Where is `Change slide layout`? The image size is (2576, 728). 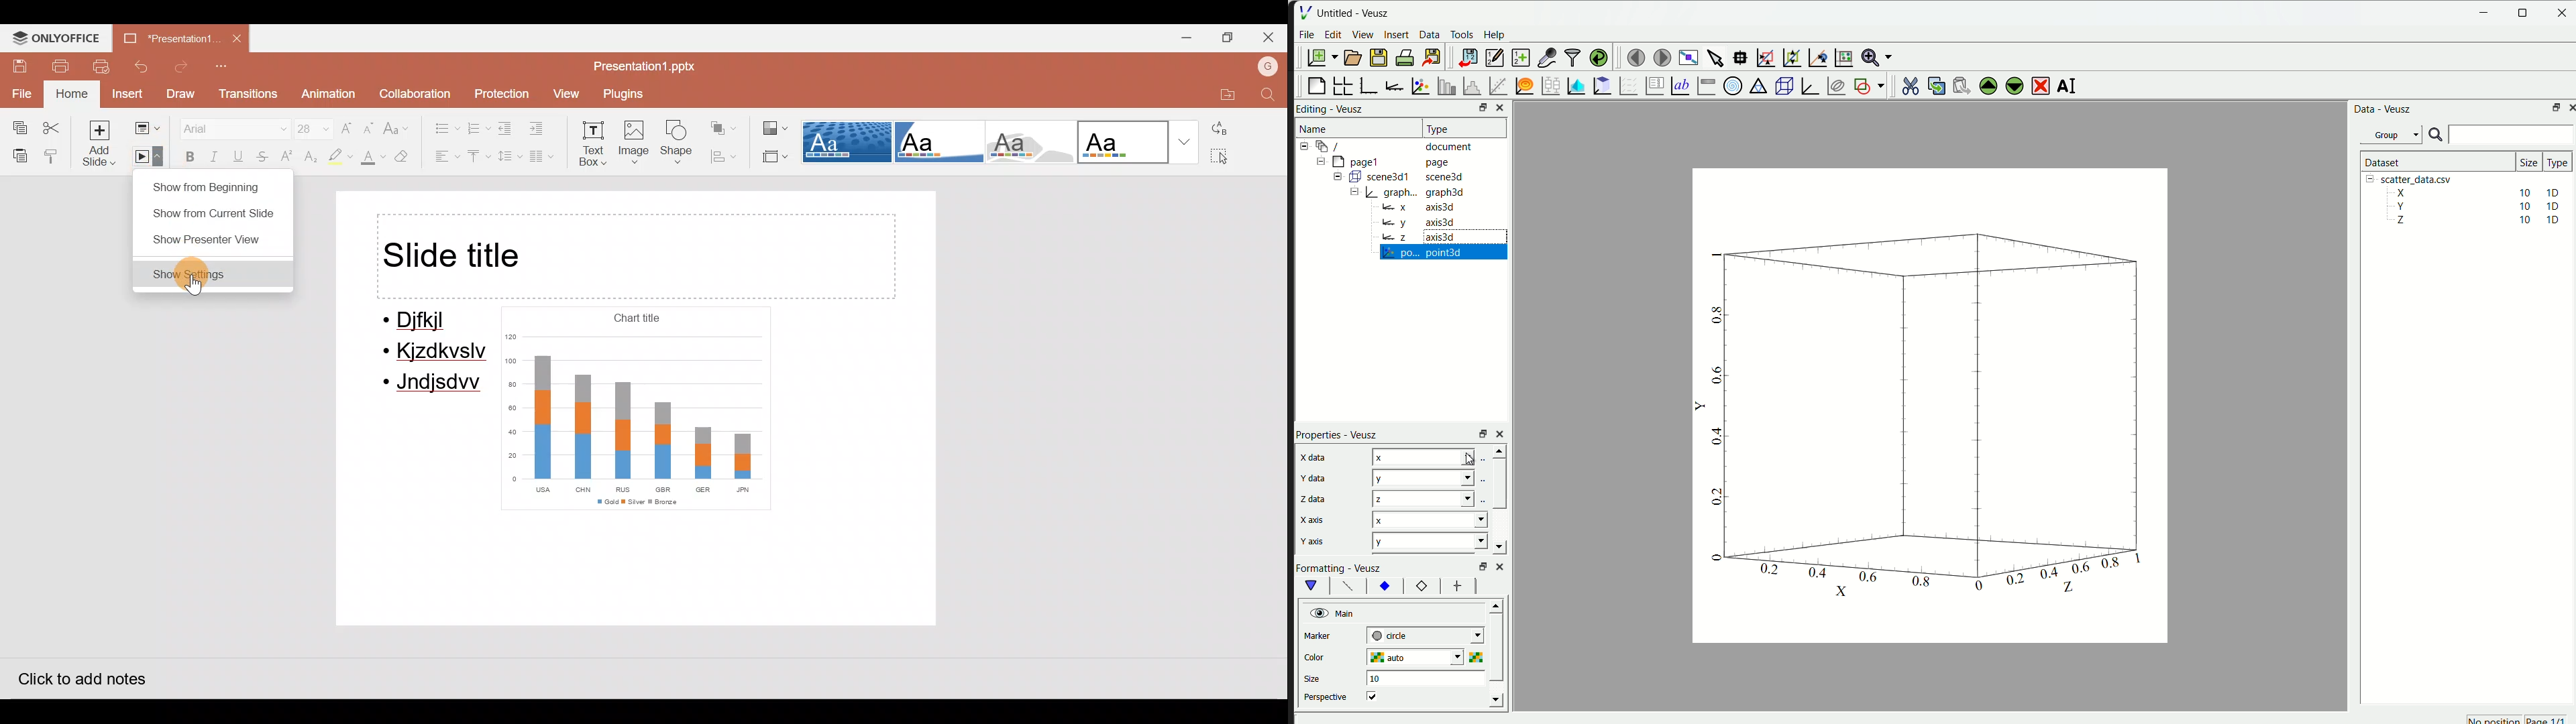
Change slide layout is located at coordinates (149, 129).